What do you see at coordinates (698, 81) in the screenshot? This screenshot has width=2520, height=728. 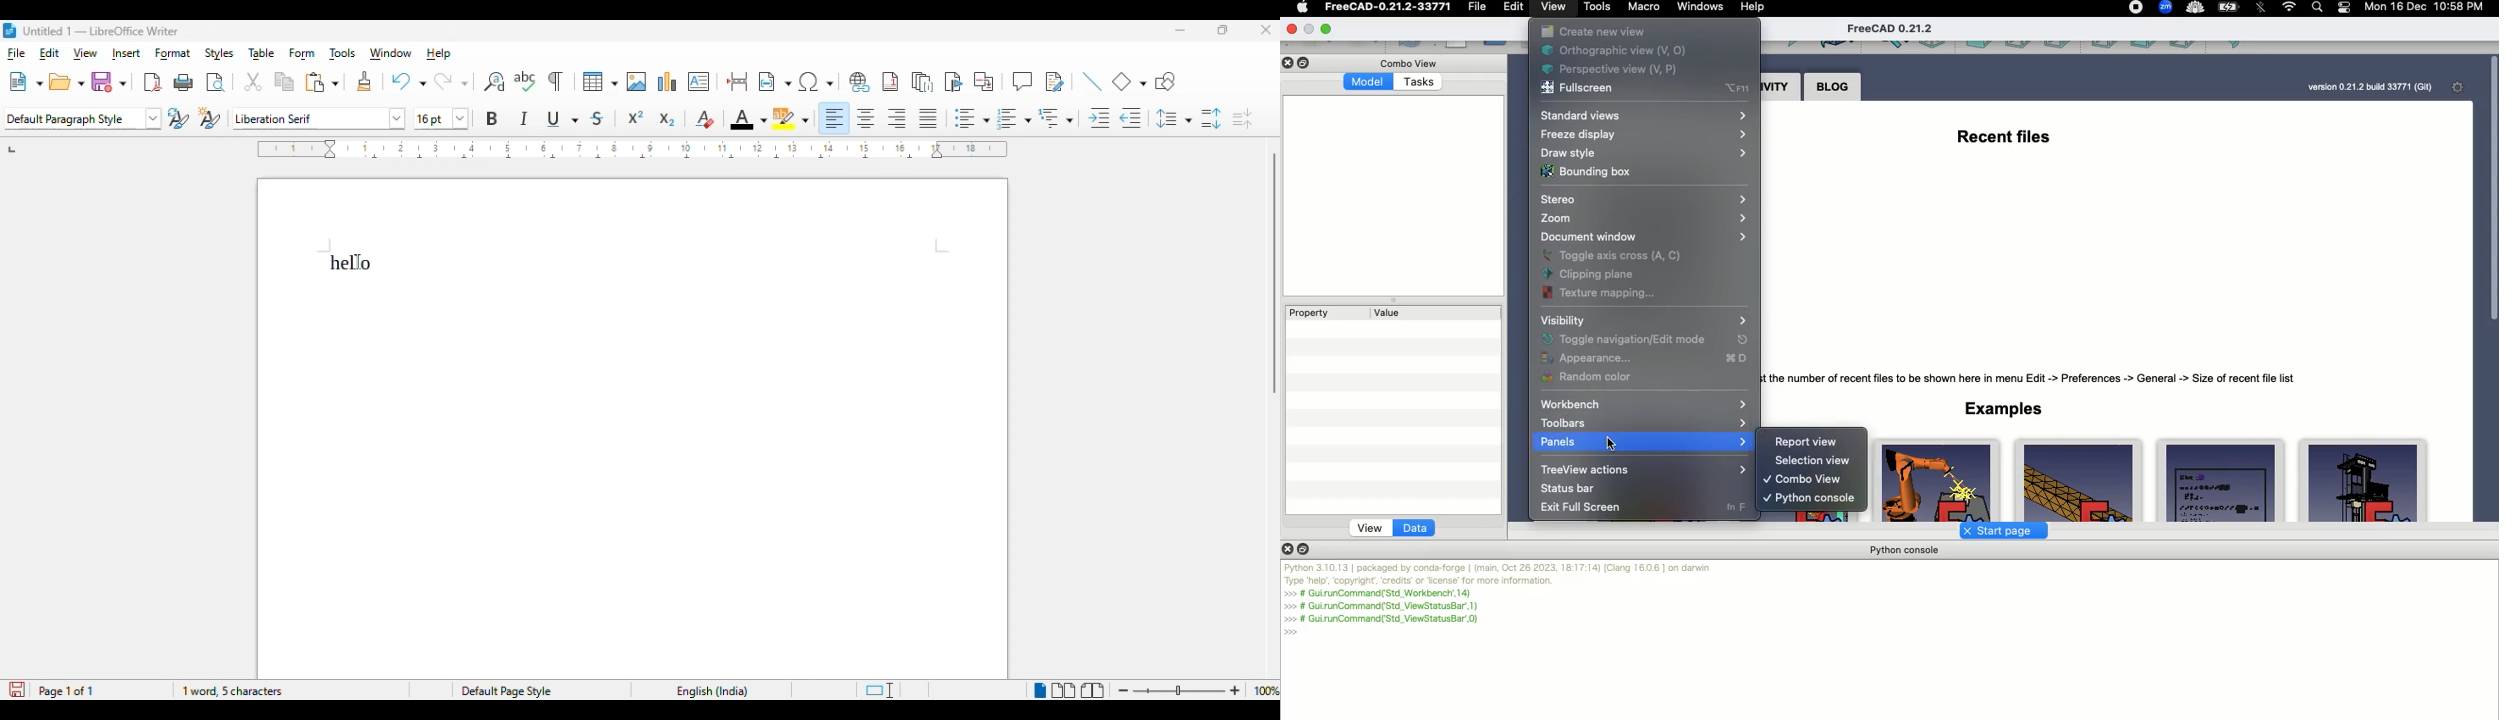 I see `insert text box` at bounding box center [698, 81].